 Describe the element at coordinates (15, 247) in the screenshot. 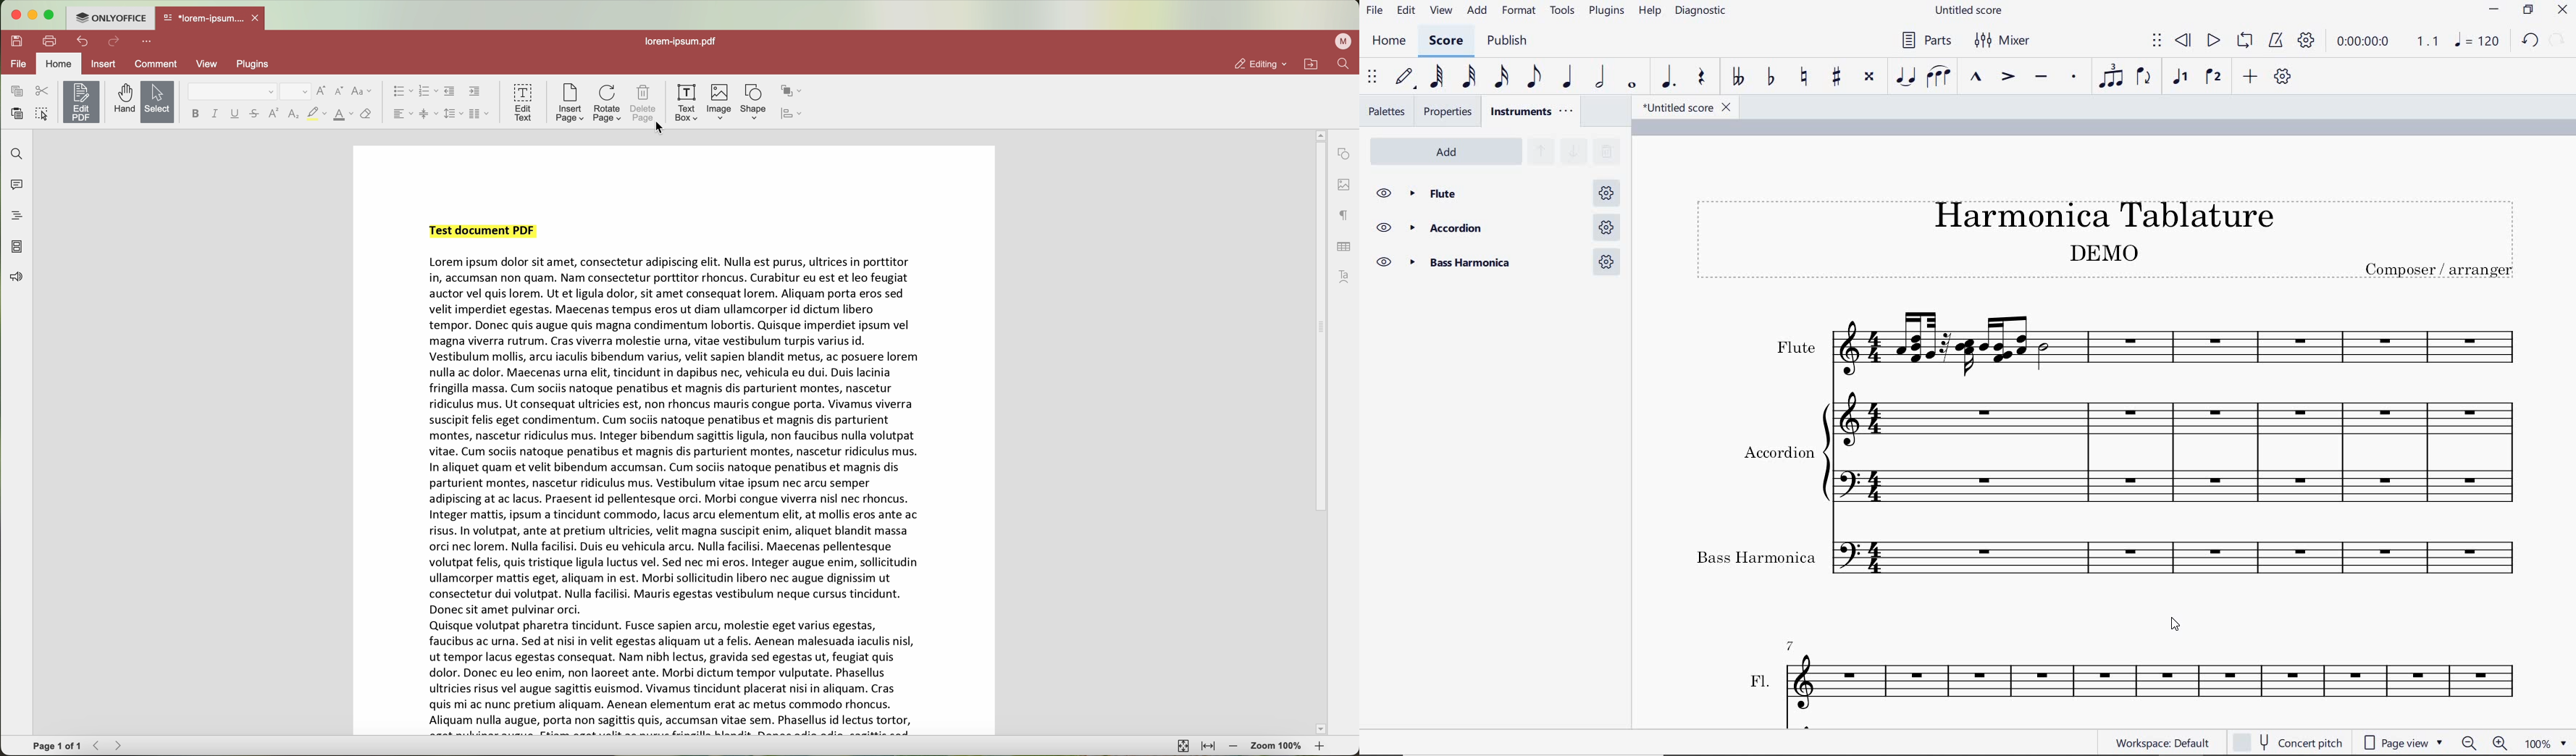

I see `page thumbnails` at that location.